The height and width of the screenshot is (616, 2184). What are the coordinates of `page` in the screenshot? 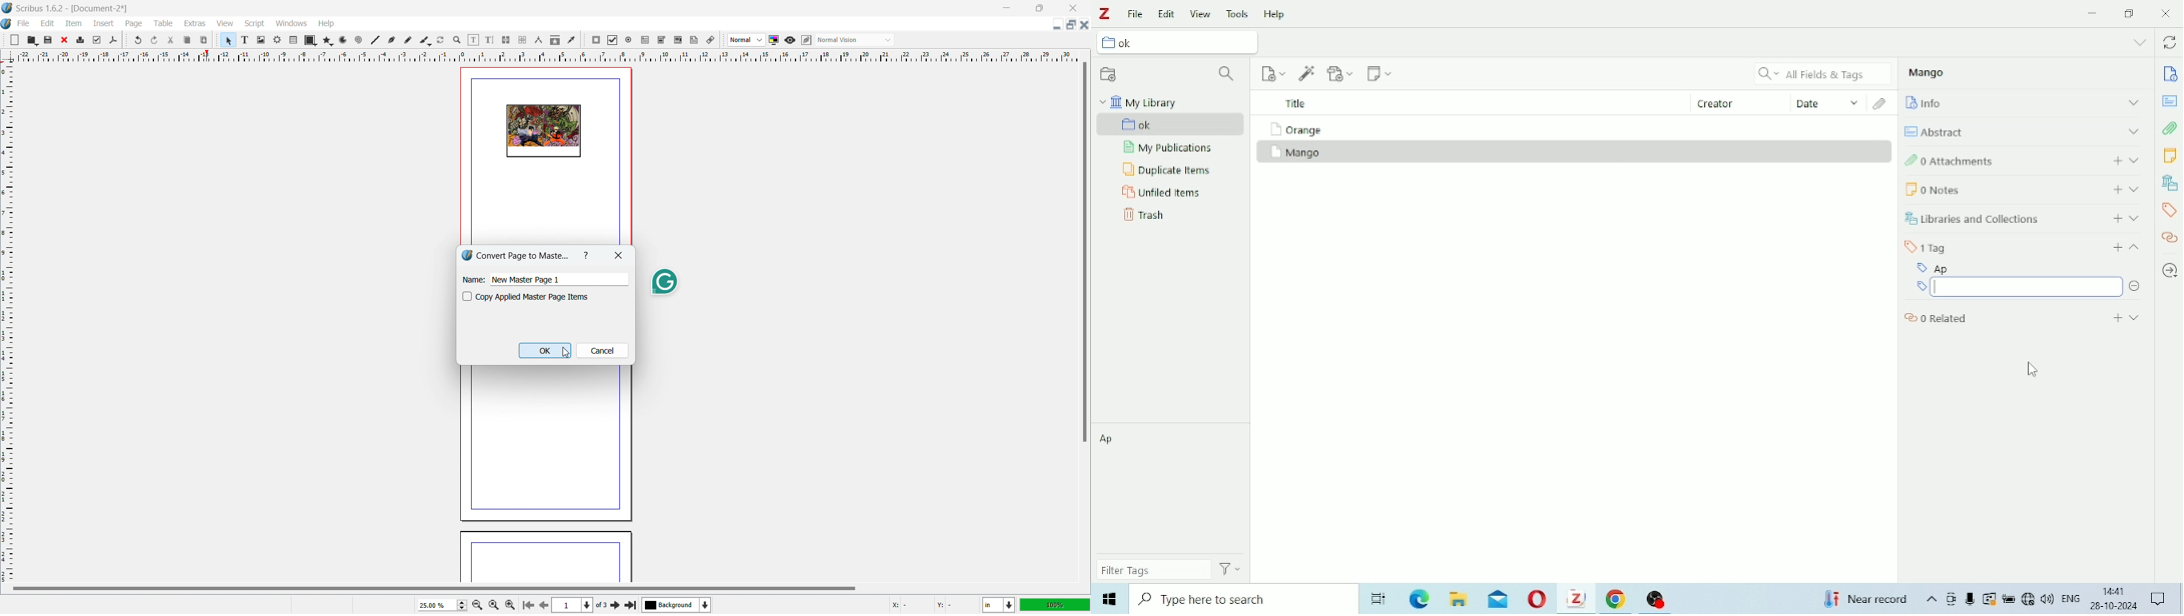 It's located at (544, 444).